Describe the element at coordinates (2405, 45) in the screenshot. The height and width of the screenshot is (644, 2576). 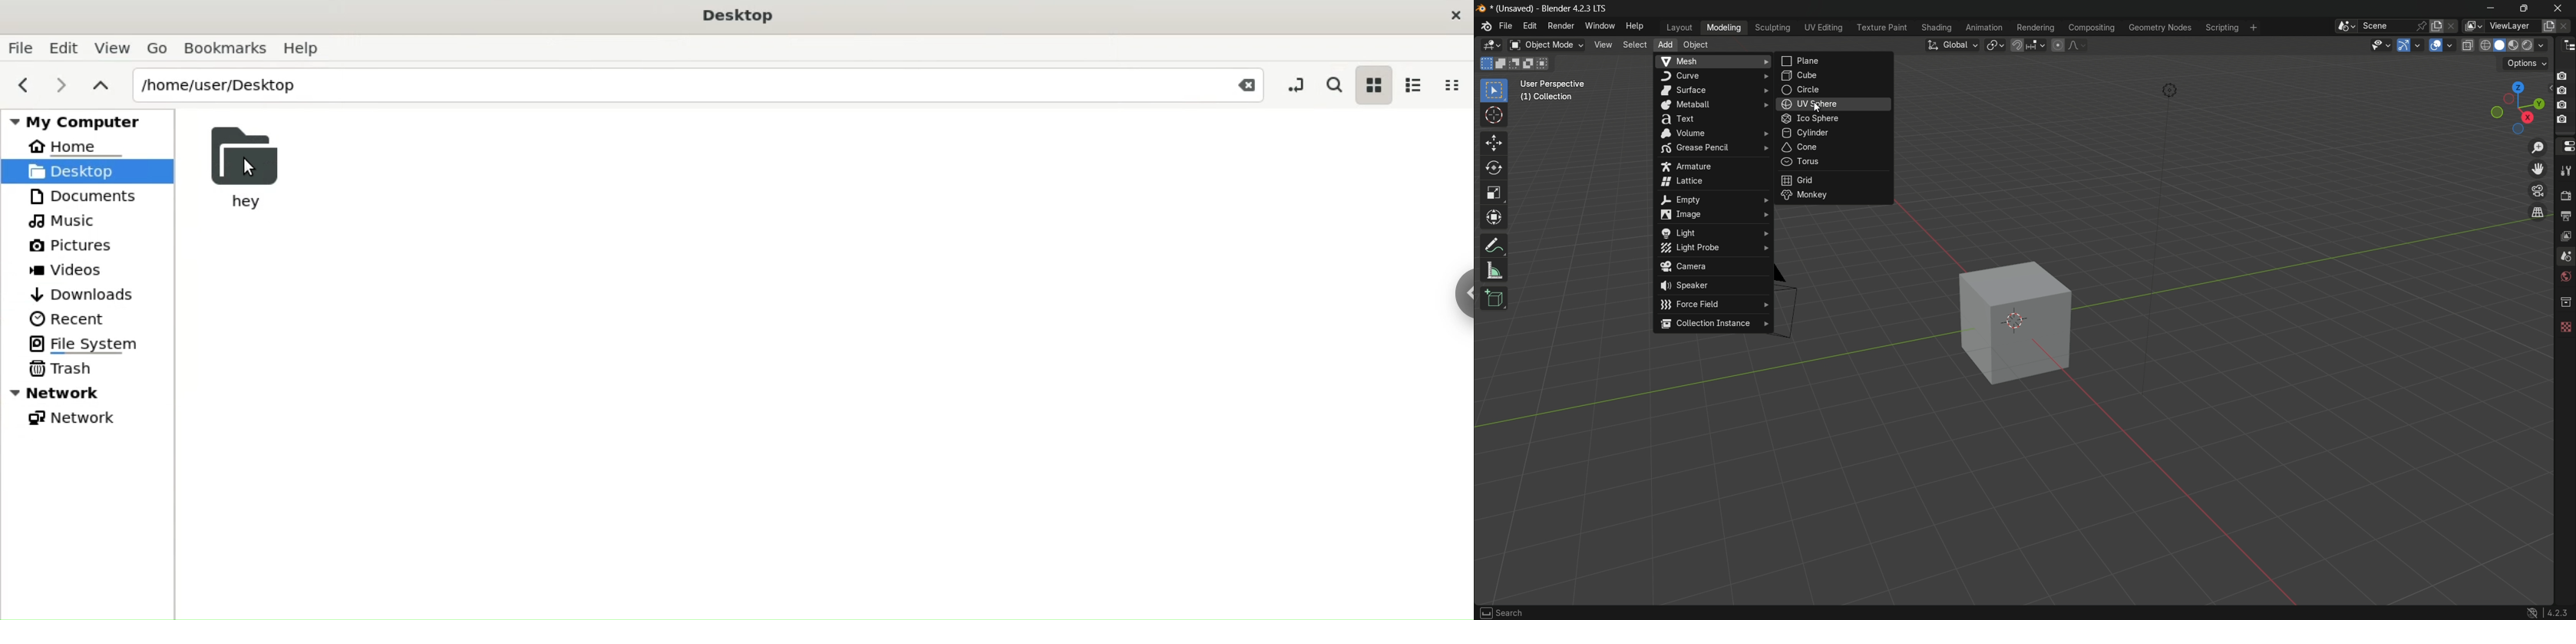
I see `show gizmo` at that location.